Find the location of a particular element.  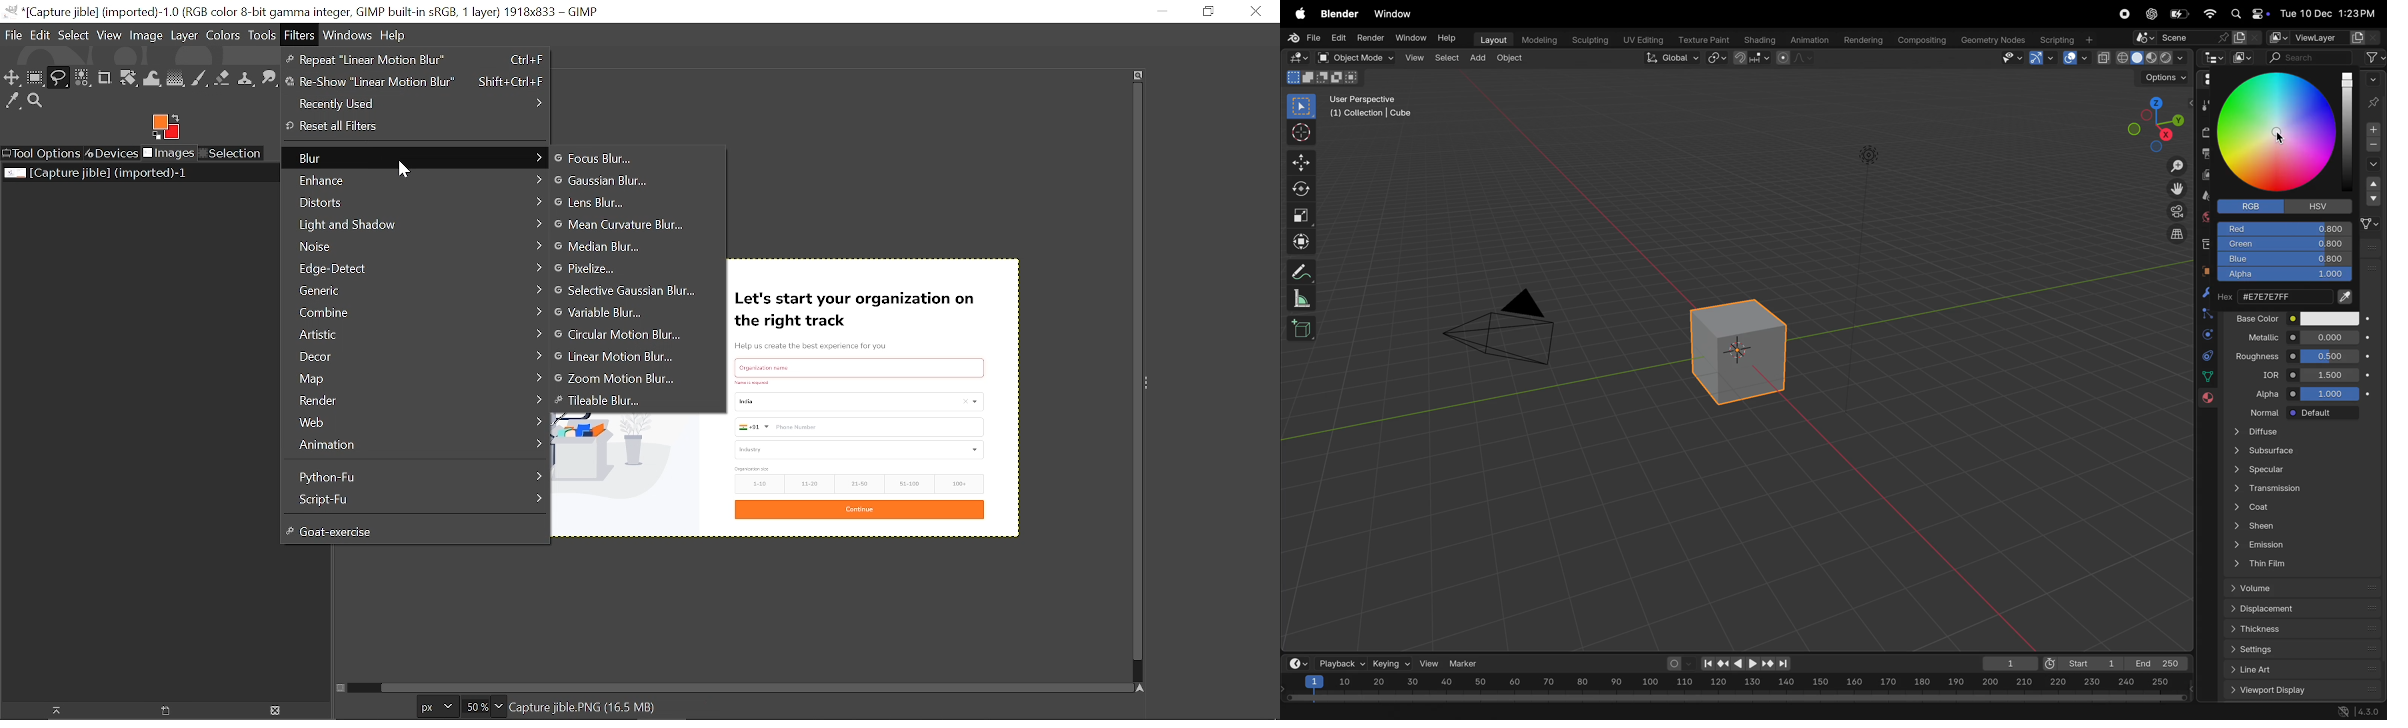

Toggle quick mask on/off is located at coordinates (339, 688).